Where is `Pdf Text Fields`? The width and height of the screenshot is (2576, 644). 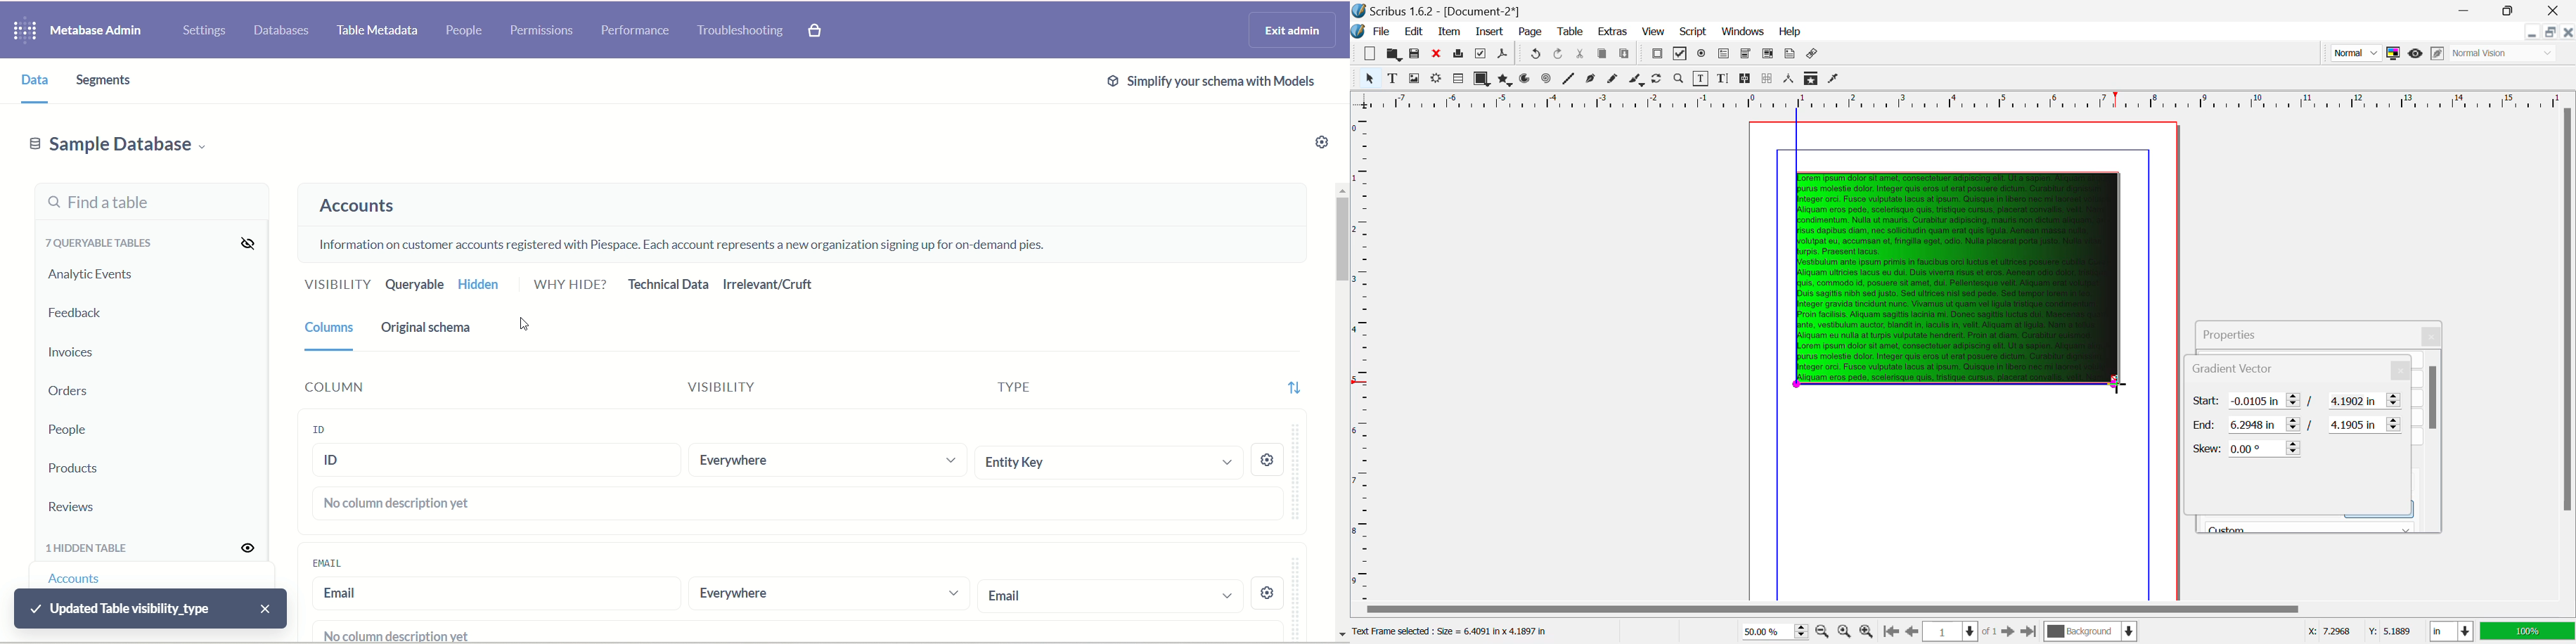 Pdf Text Fields is located at coordinates (1724, 54).